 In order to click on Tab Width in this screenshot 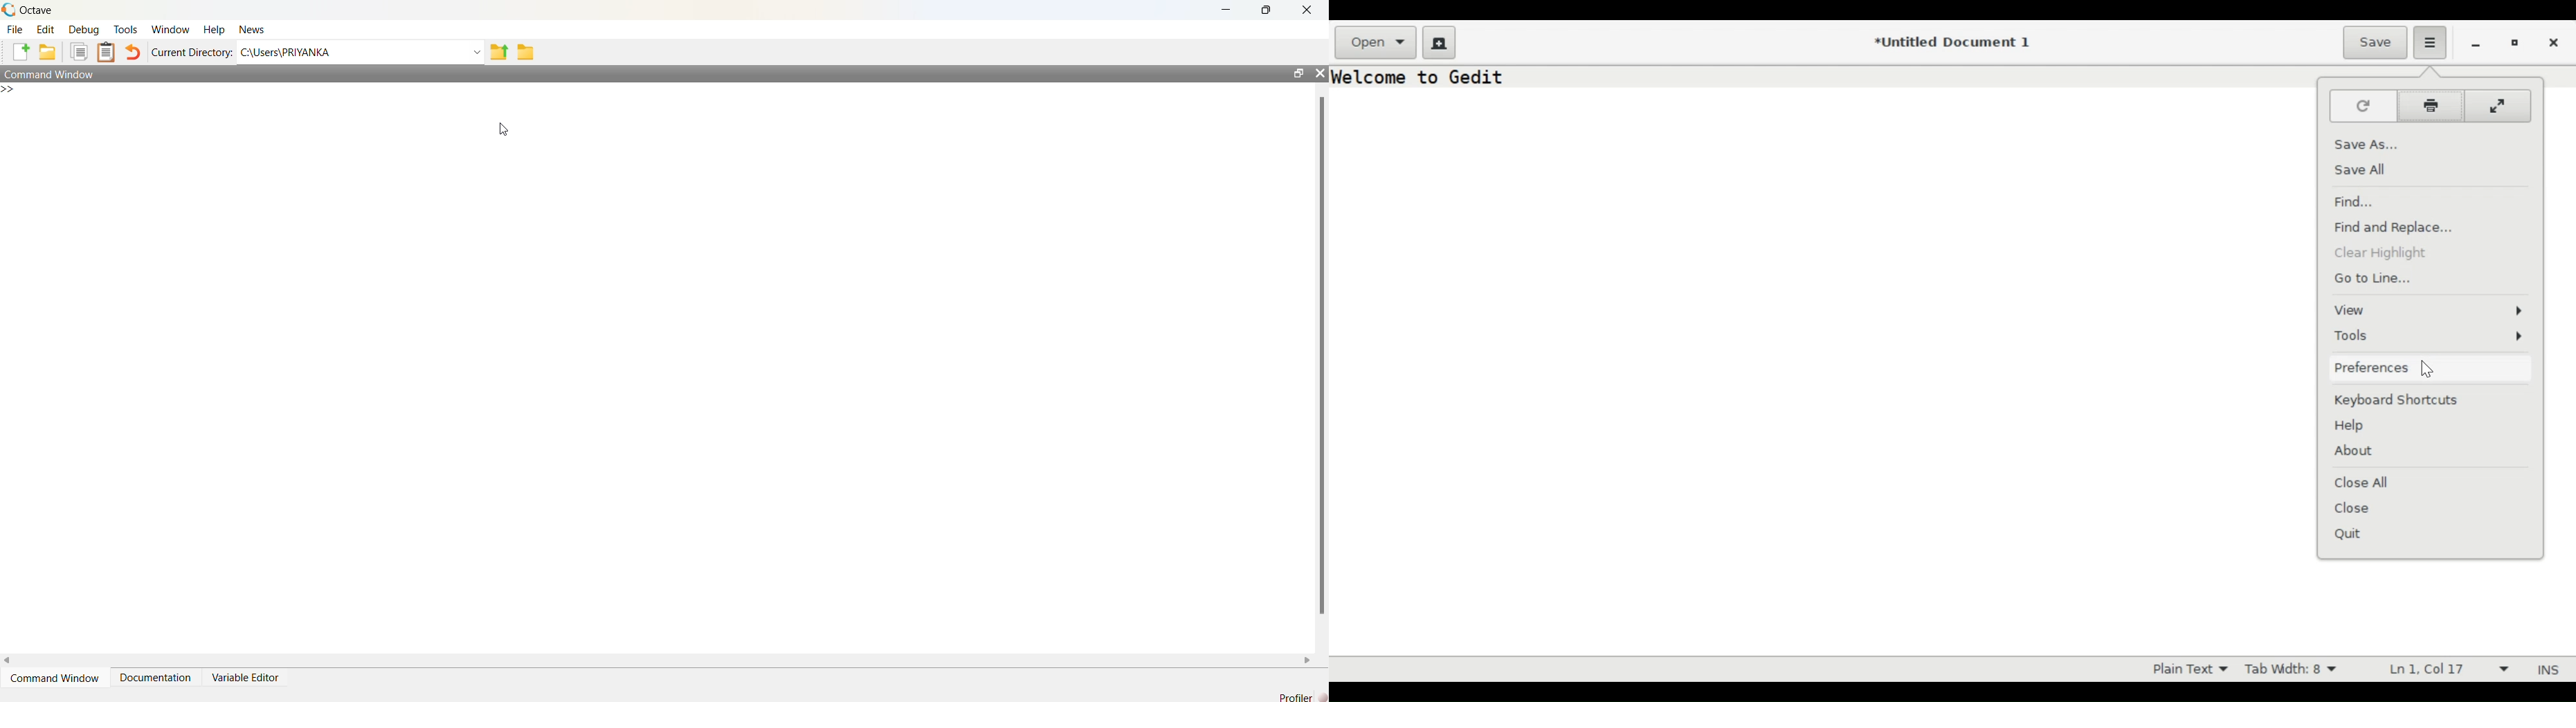, I will do `click(2297, 670)`.